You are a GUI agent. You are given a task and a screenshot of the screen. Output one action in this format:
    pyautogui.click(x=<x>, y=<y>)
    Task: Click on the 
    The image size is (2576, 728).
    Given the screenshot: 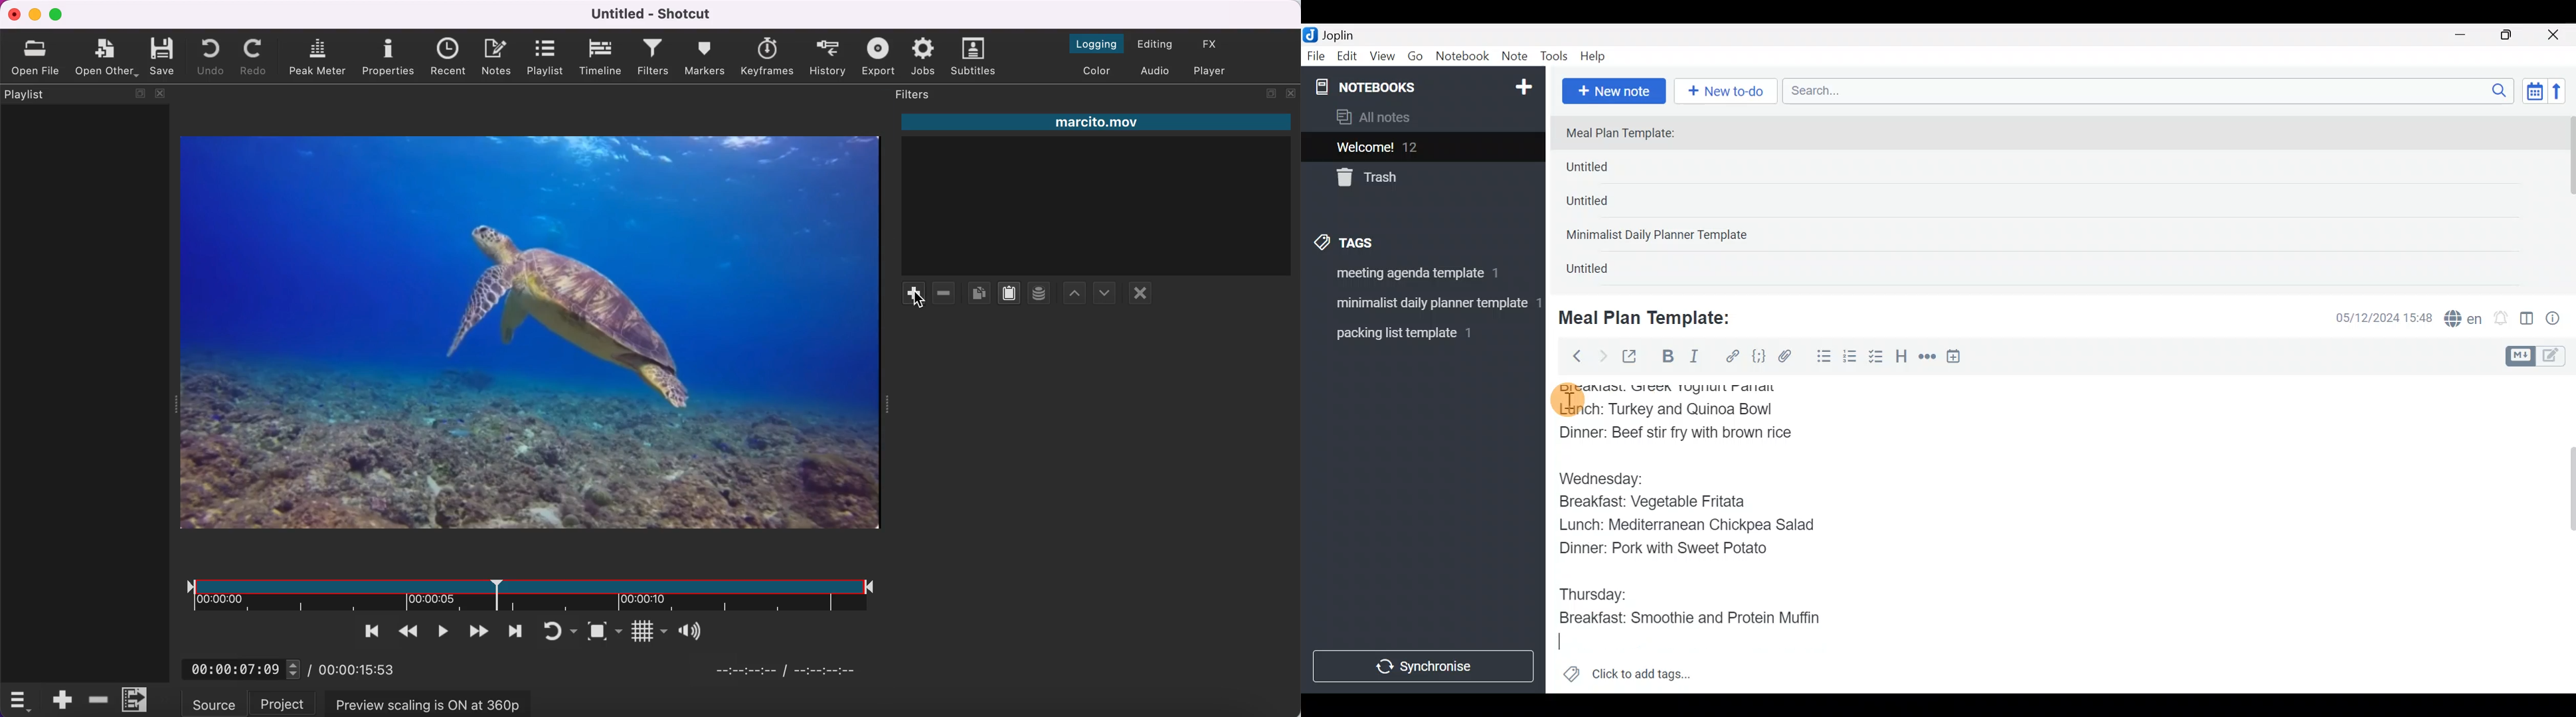 What is the action you would take?
    pyautogui.click(x=691, y=630)
    